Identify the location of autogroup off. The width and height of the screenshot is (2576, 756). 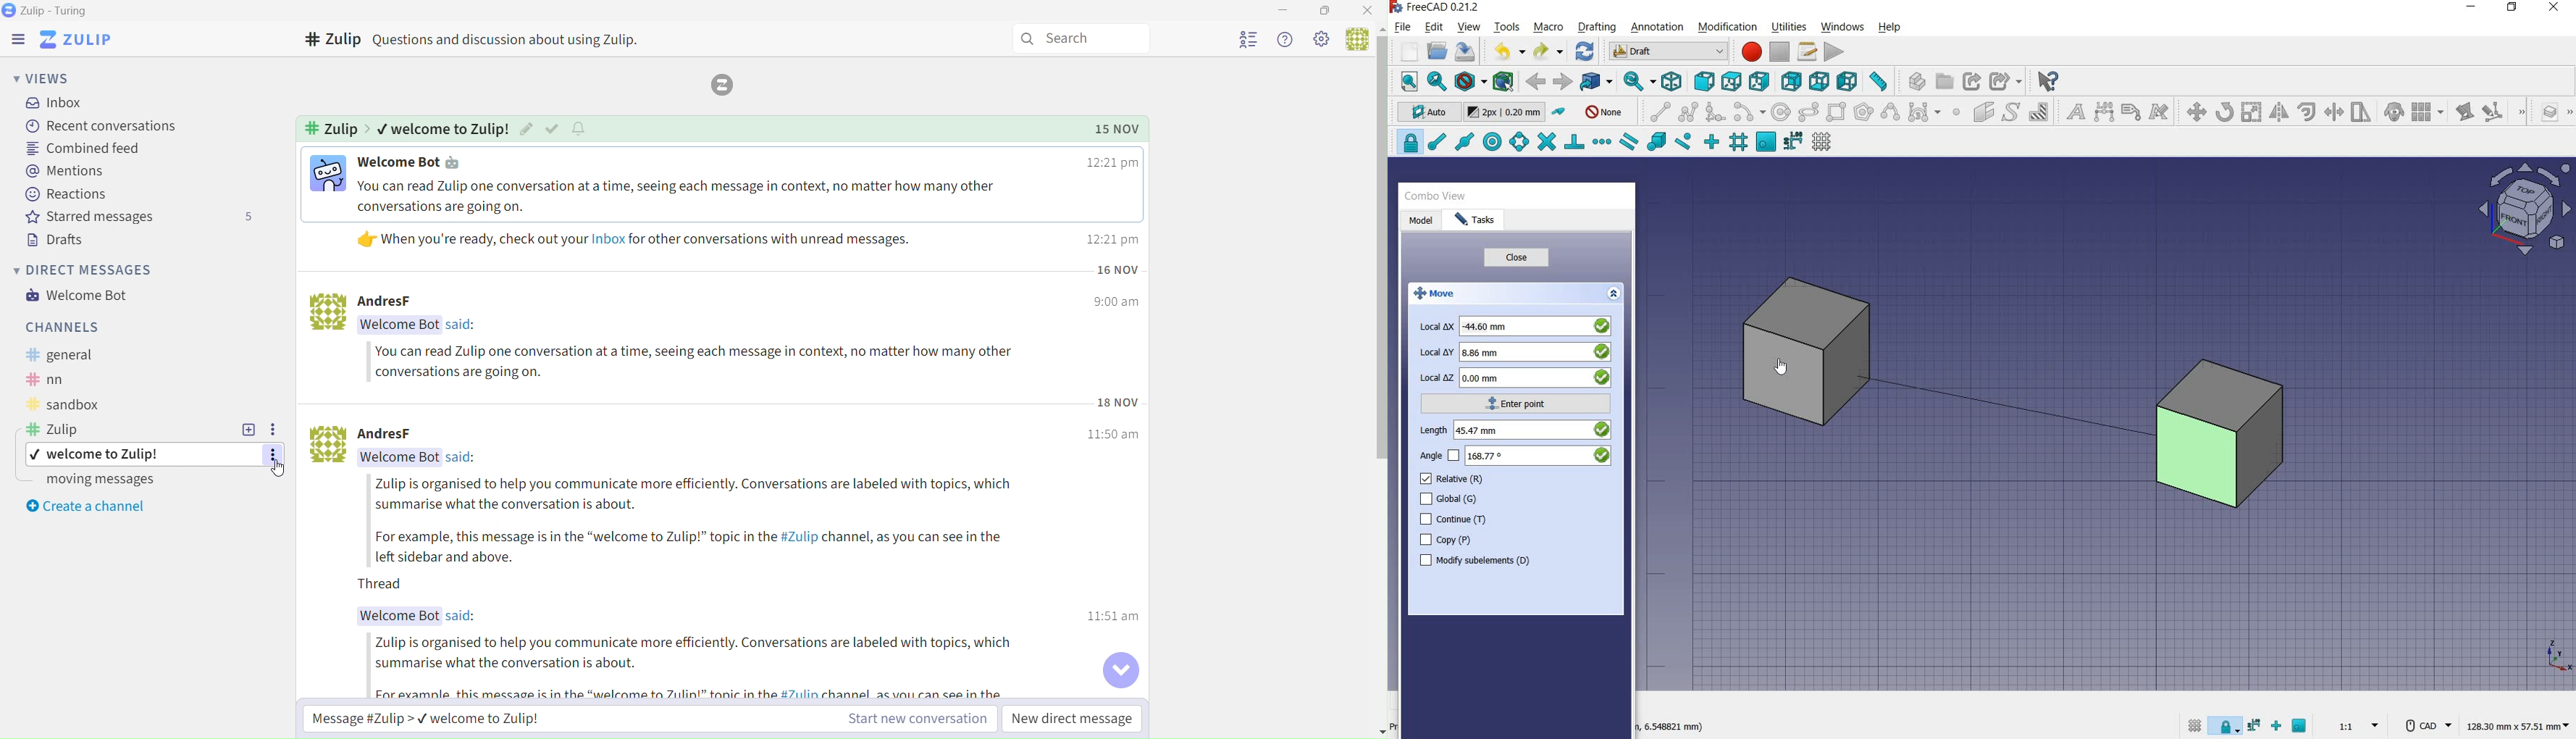
(1603, 113).